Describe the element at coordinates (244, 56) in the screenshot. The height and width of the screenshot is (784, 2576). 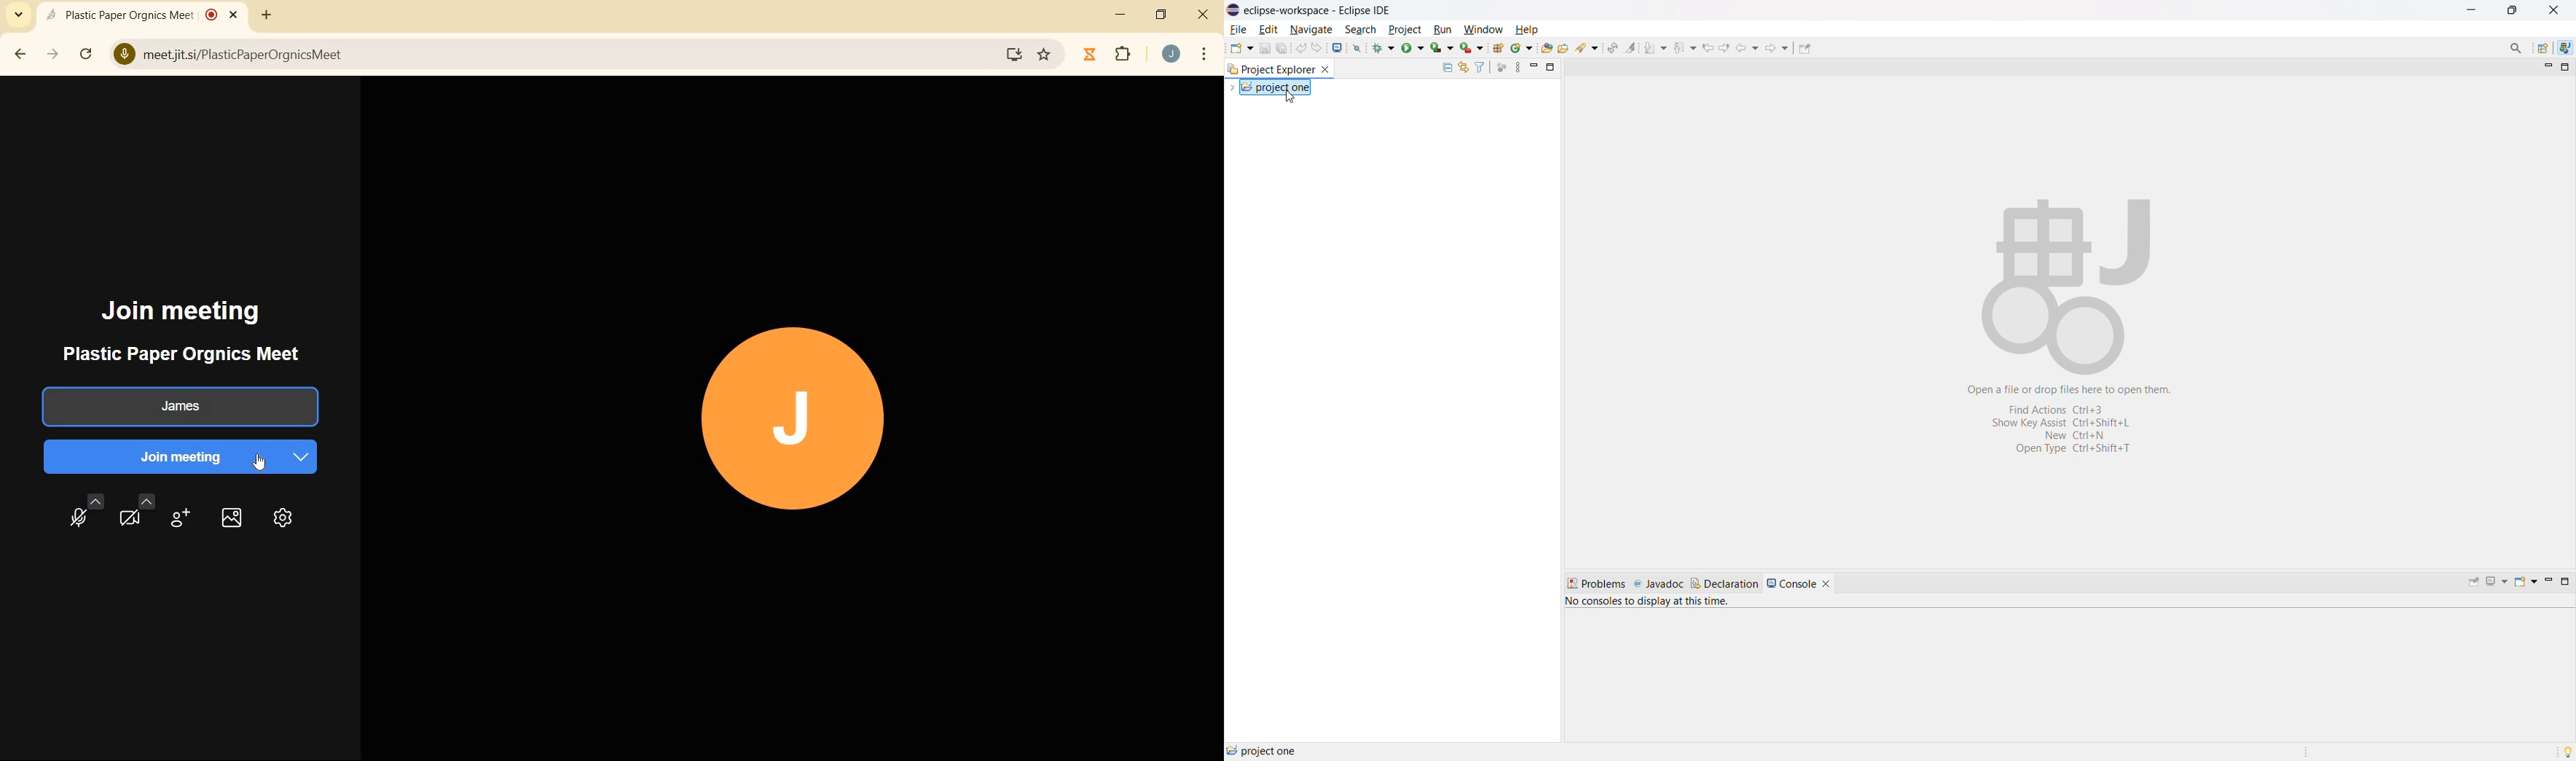
I see `meeting URL` at that location.